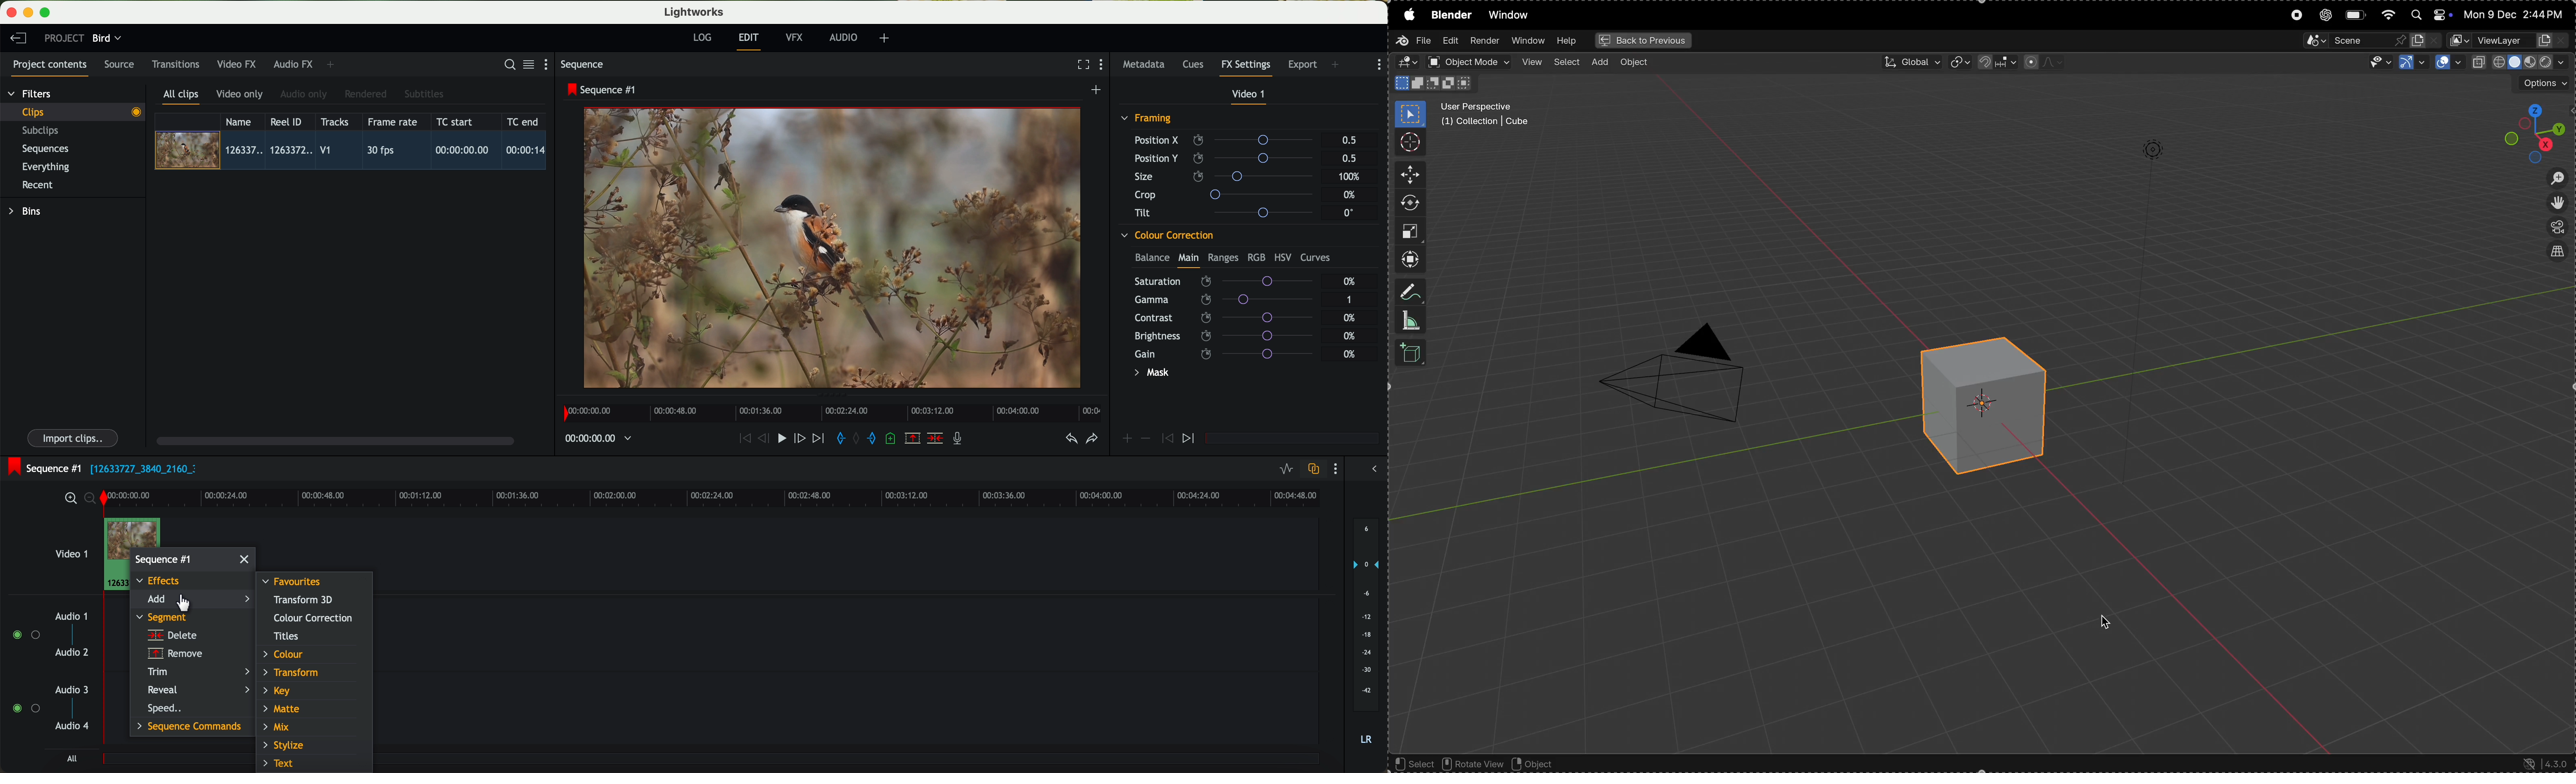  Describe the element at coordinates (162, 618) in the screenshot. I see `segment` at that location.